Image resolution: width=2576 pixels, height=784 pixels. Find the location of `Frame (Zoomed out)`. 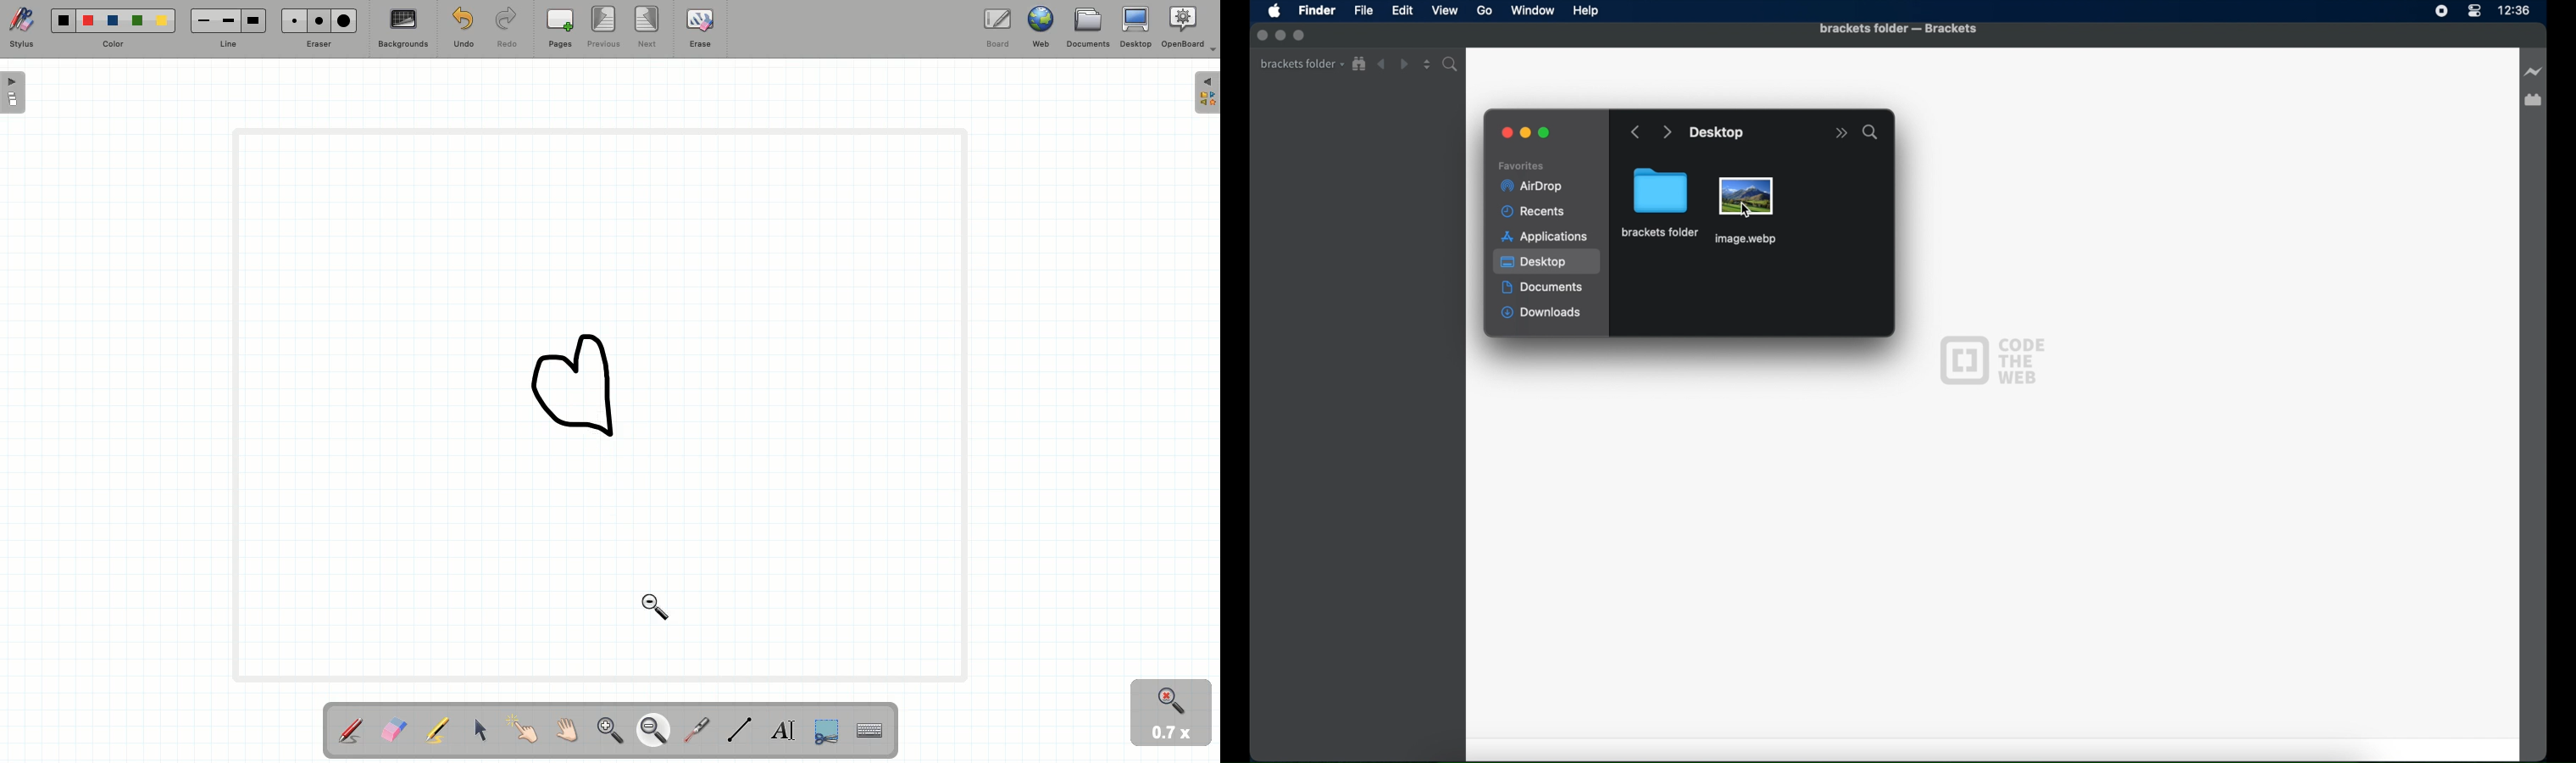

Frame (Zoomed out) is located at coordinates (594, 407).